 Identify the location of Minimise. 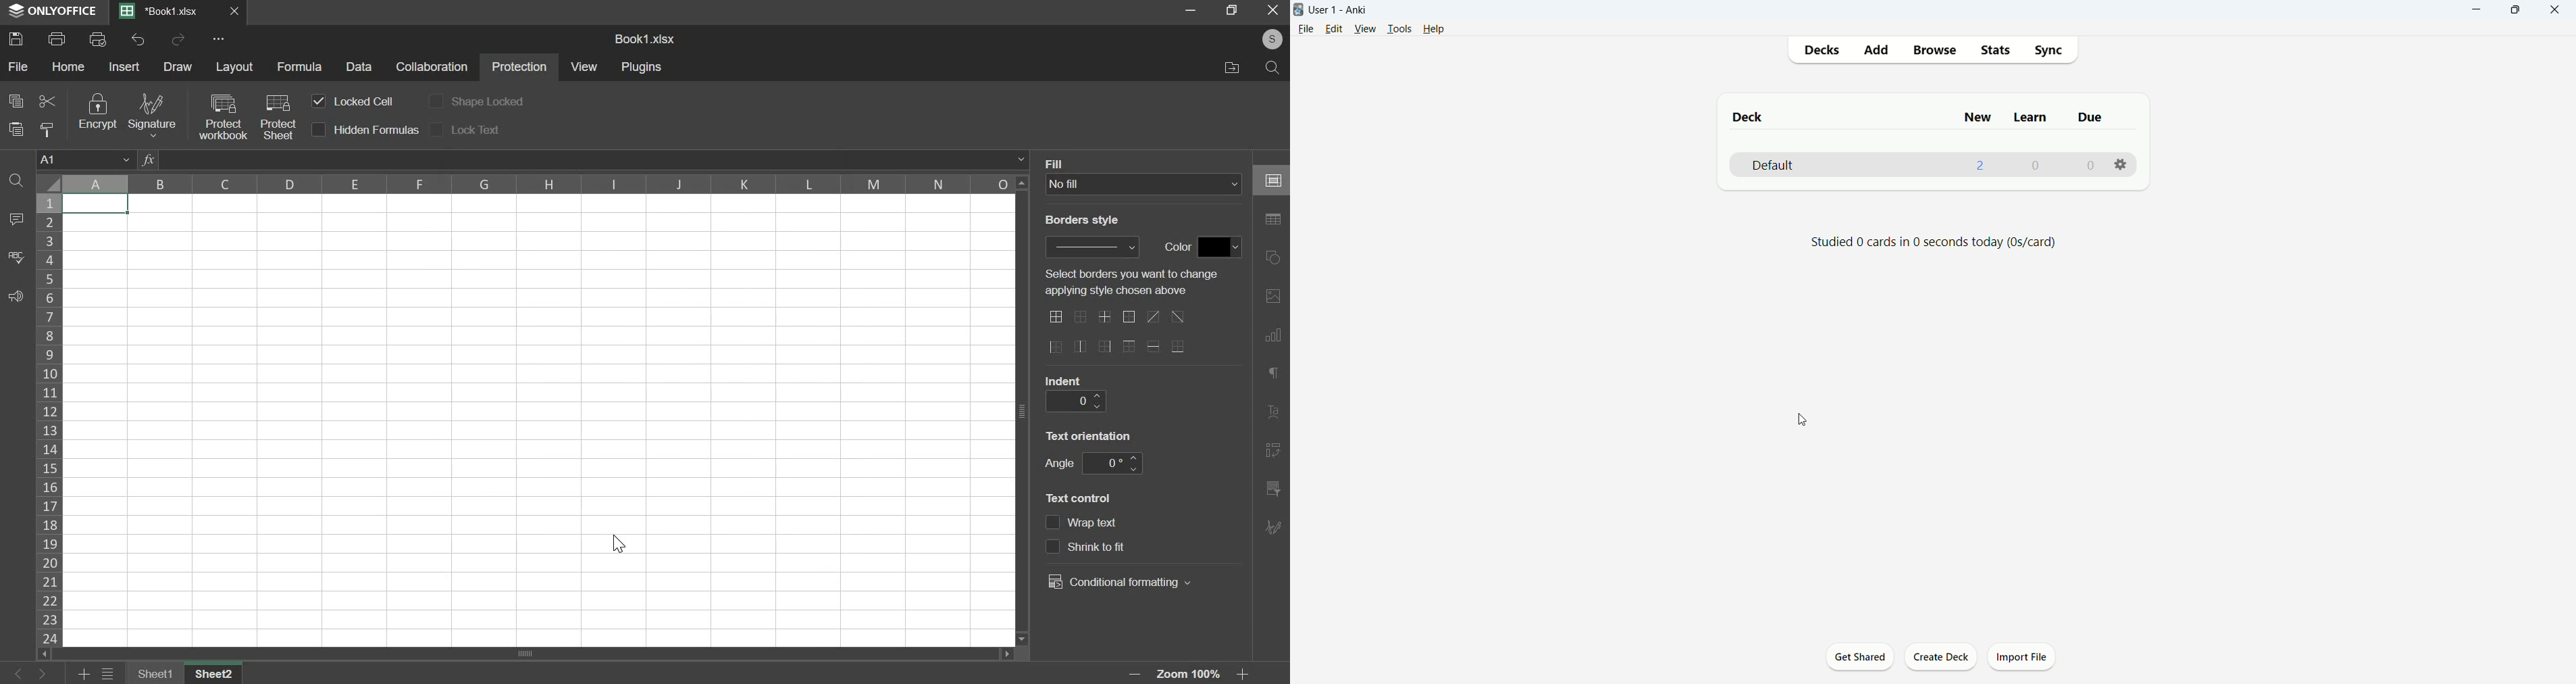
(1233, 9).